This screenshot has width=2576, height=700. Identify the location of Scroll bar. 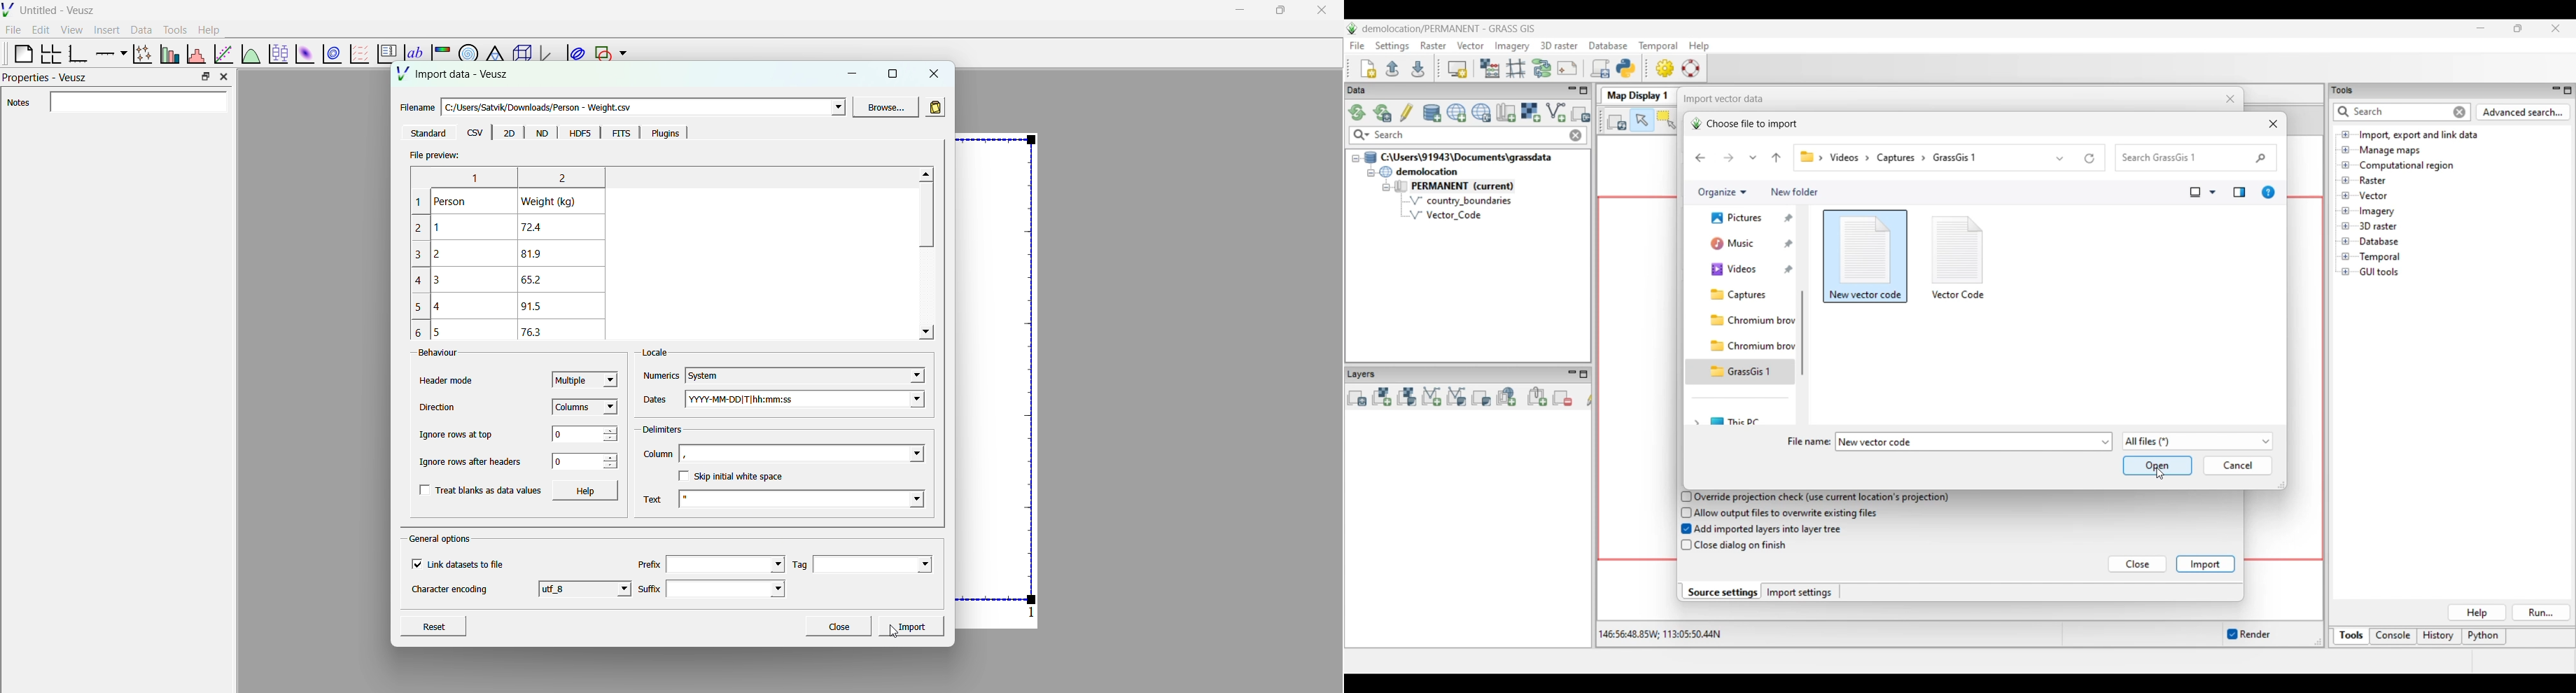
(924, 218).